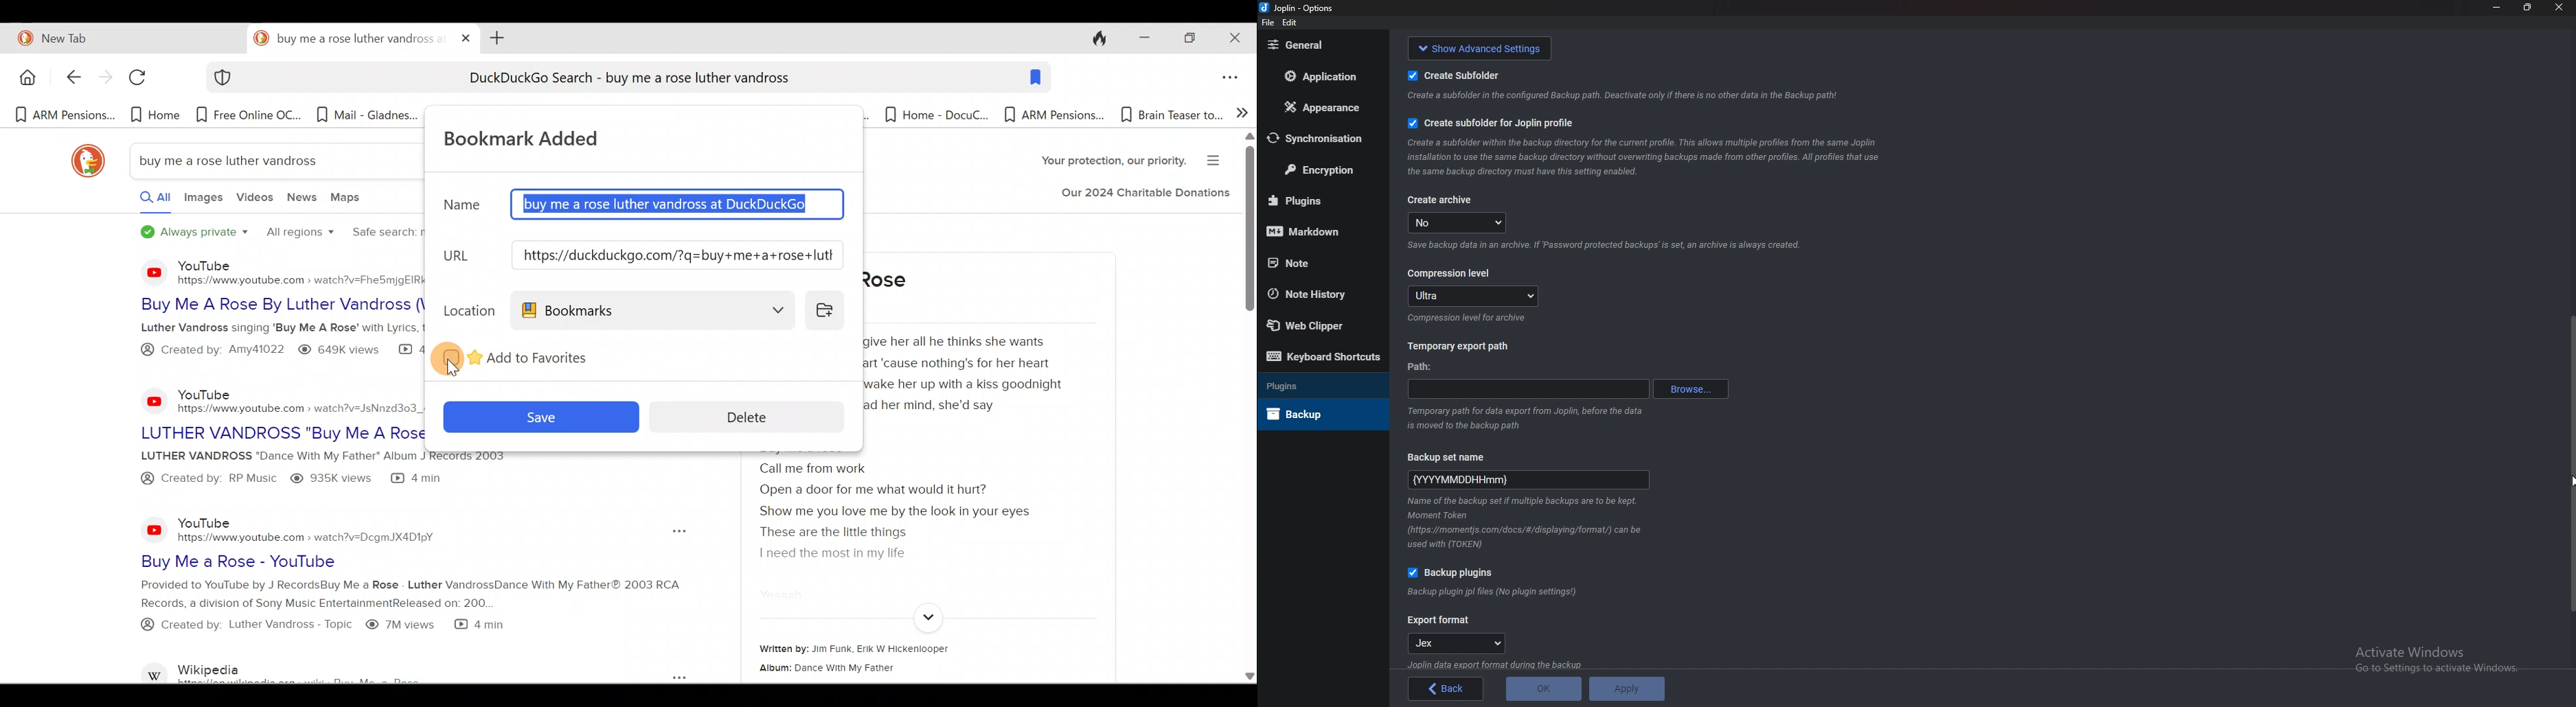 This screenshot has width=2576, height=728. What do you see at coordinates (466, 308) in the screenshot?
I see `Location` at bounding box center [466, 308].